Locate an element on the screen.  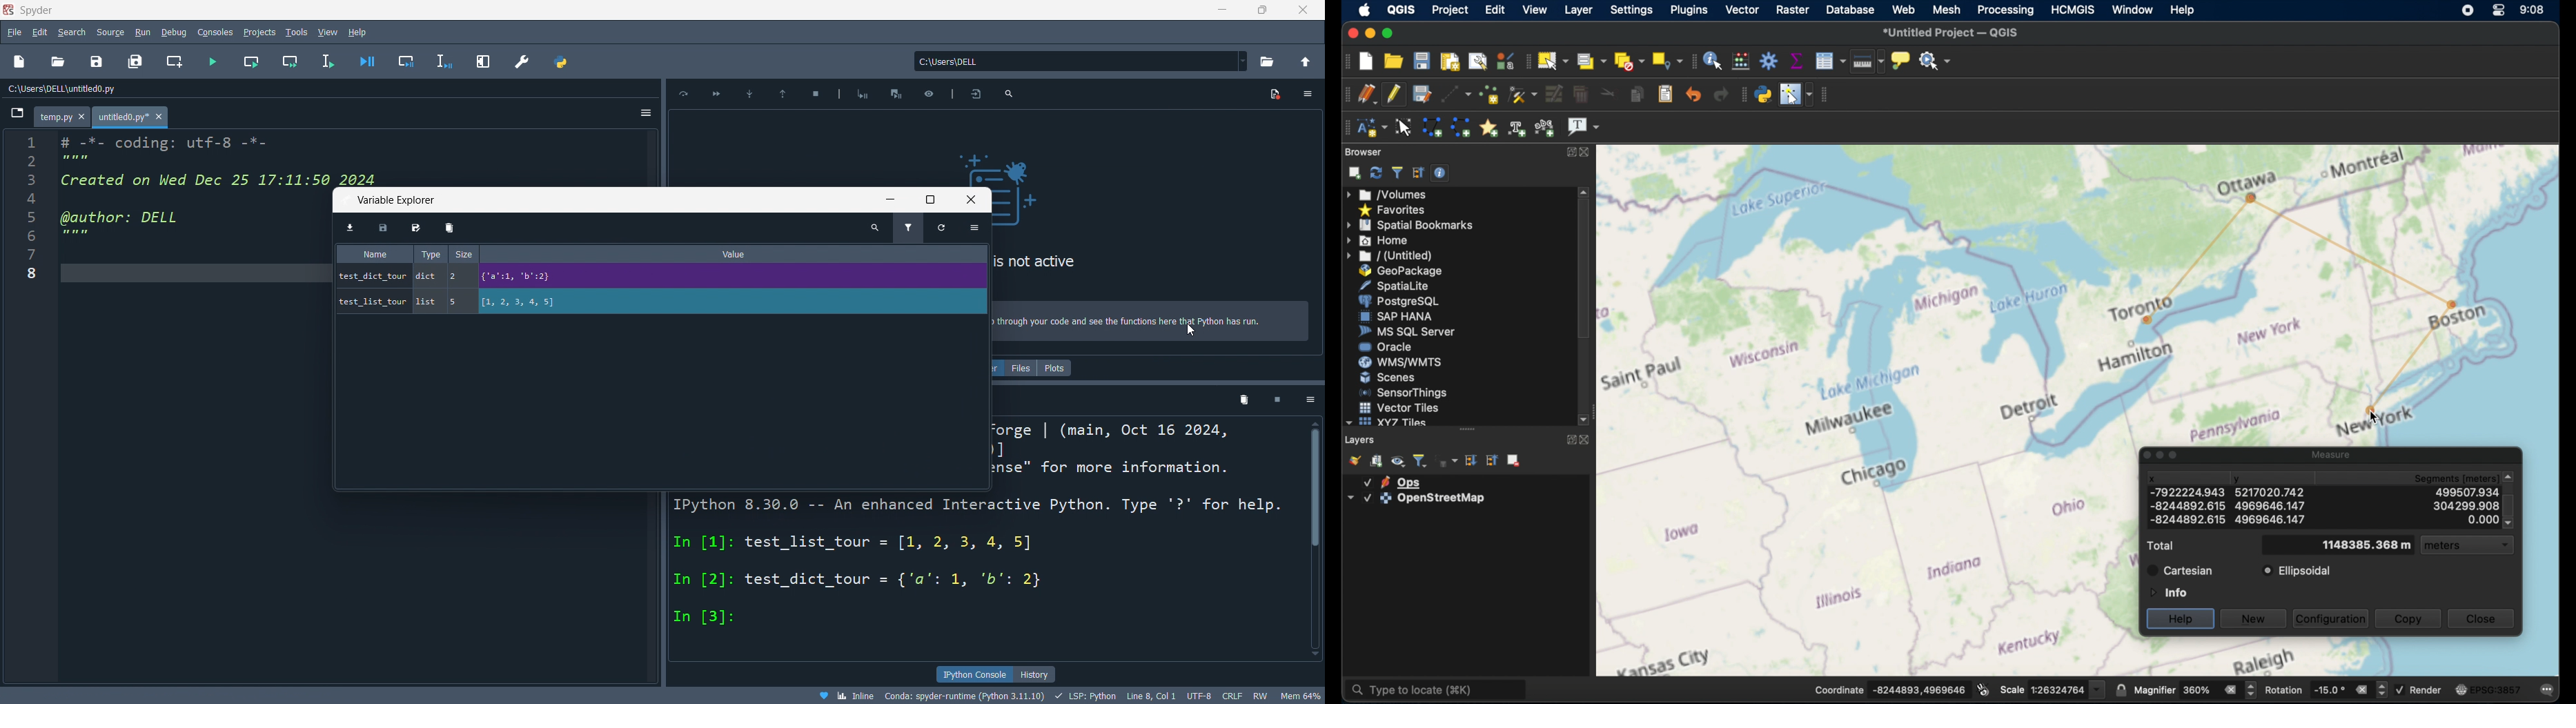
help is located at coordinates (2180, 619).